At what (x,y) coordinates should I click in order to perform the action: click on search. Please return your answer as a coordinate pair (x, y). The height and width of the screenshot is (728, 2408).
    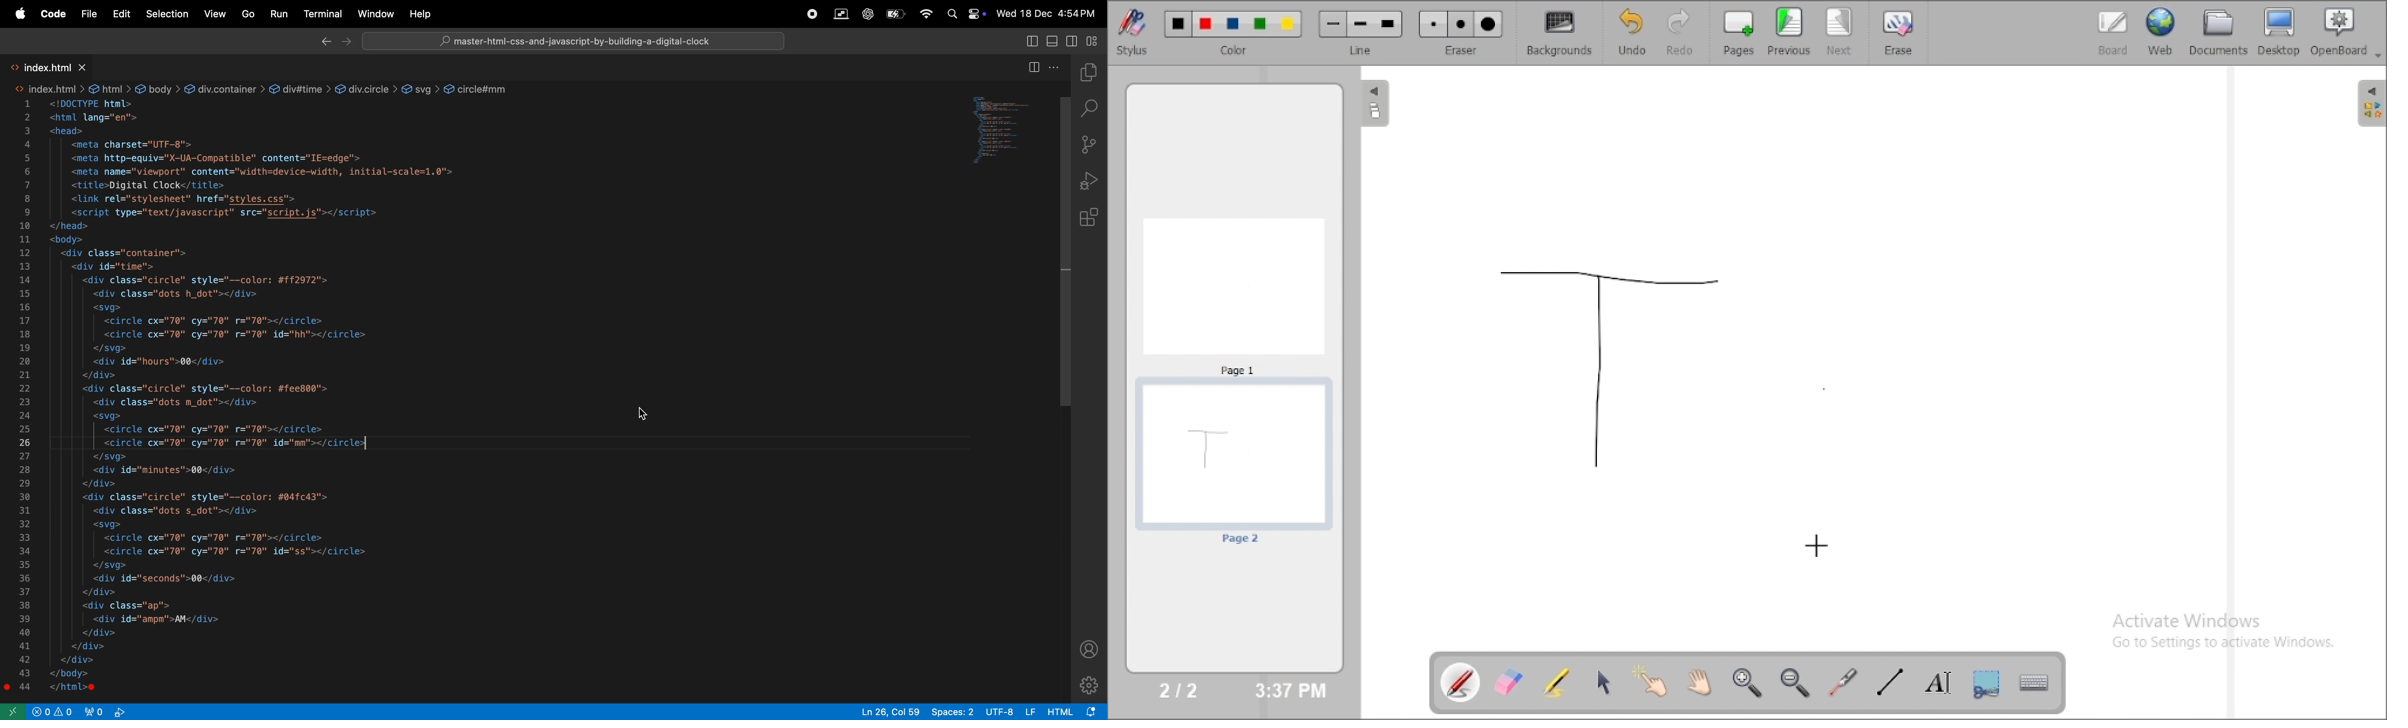
    Looking at the image, I should click on (1091, 111).